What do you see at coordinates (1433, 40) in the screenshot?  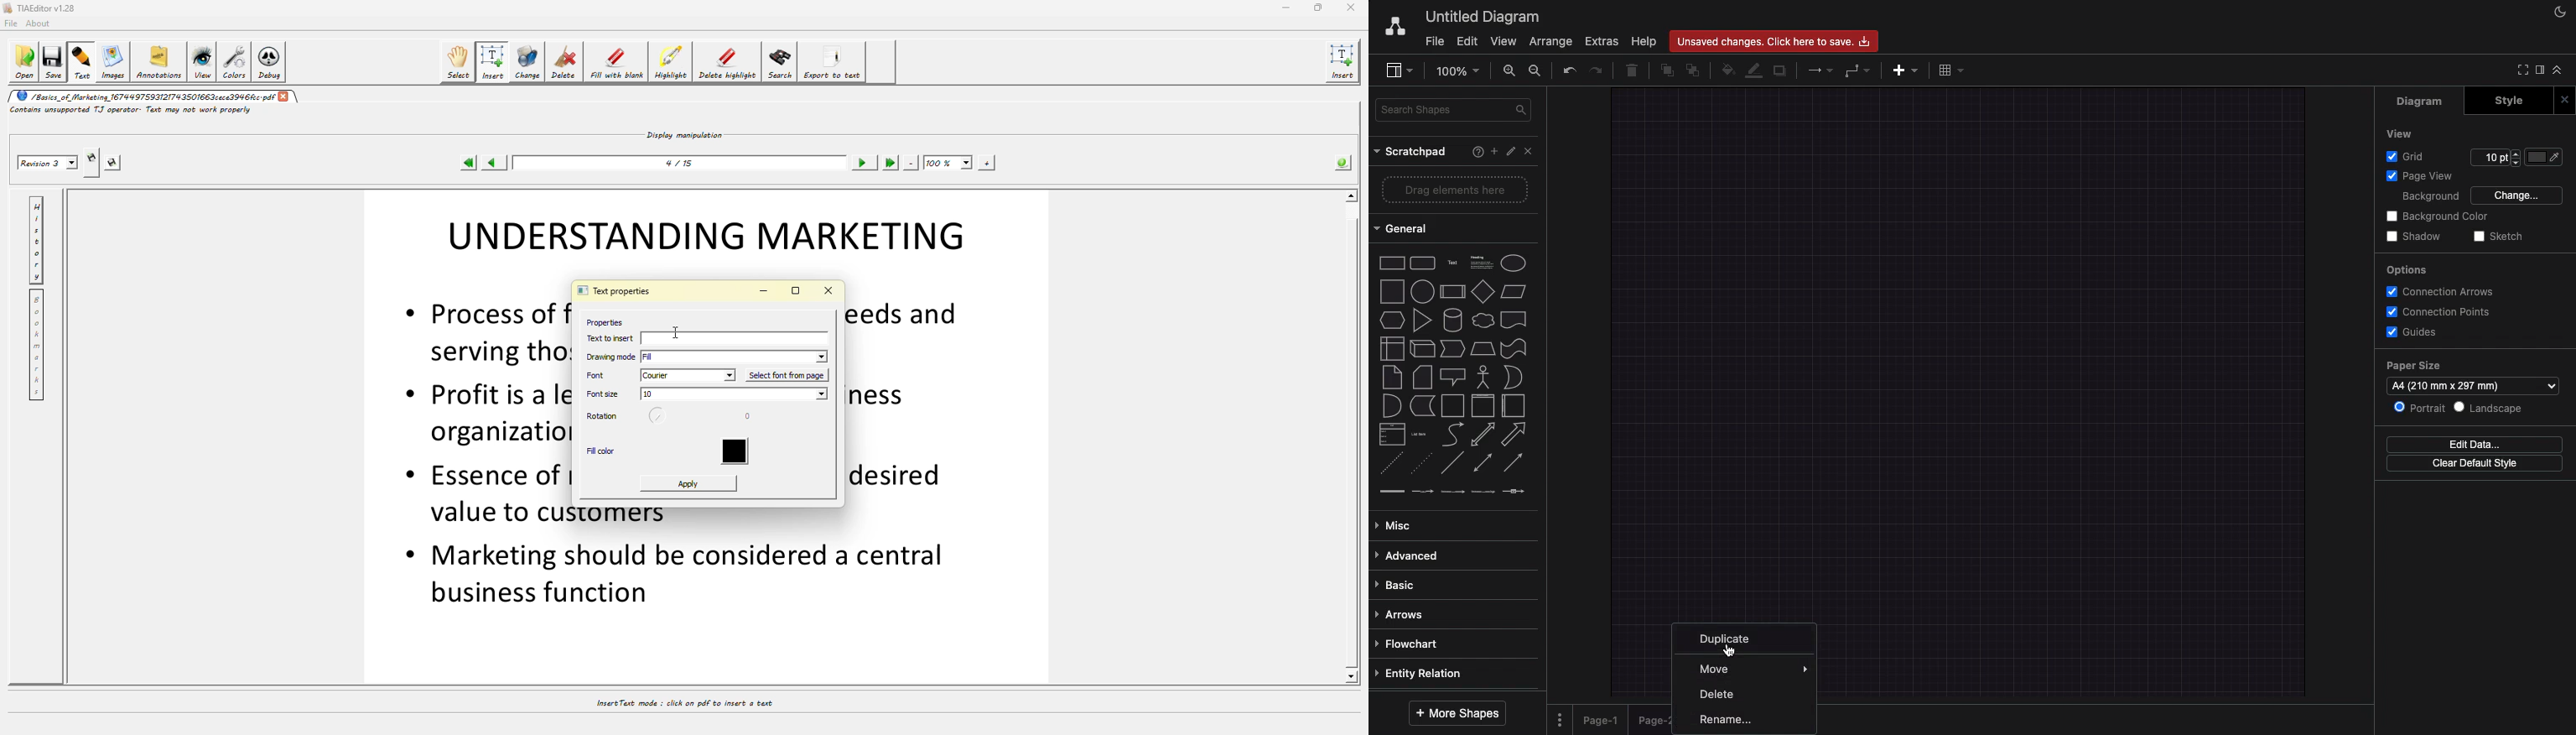 I see `File` at bounding box center [1433, 40].